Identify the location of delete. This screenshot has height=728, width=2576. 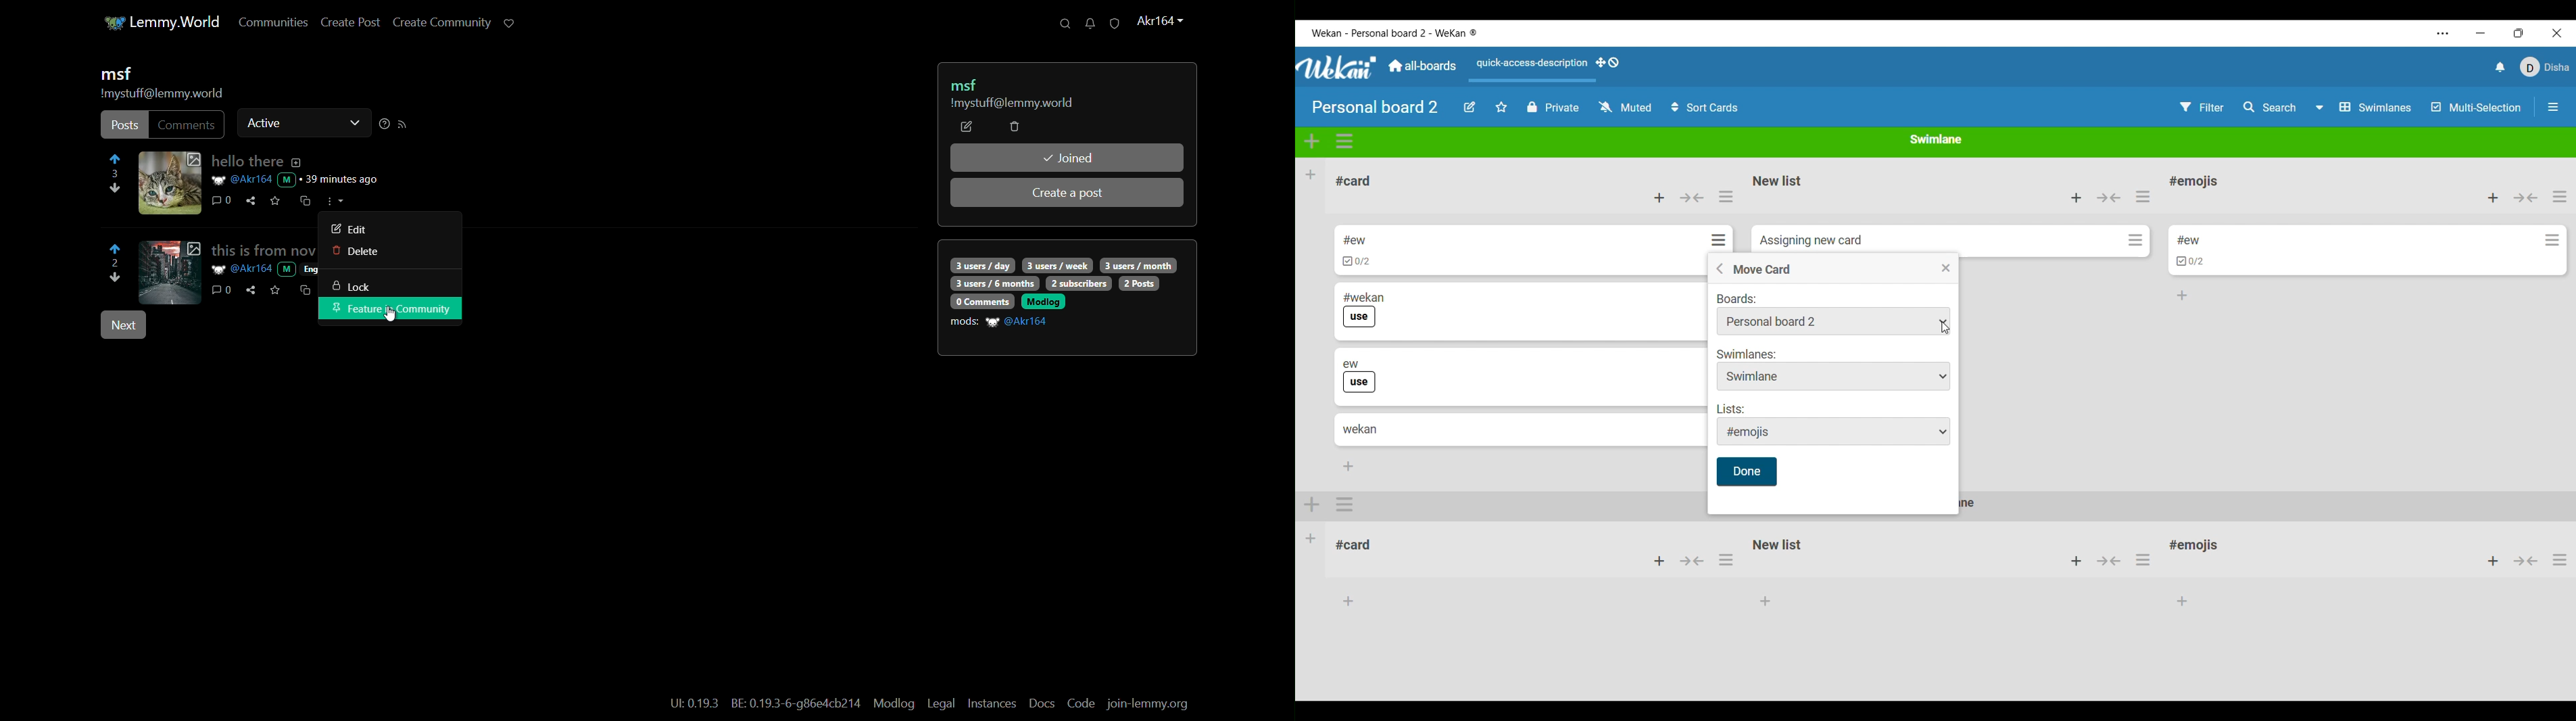
(1014, 128).